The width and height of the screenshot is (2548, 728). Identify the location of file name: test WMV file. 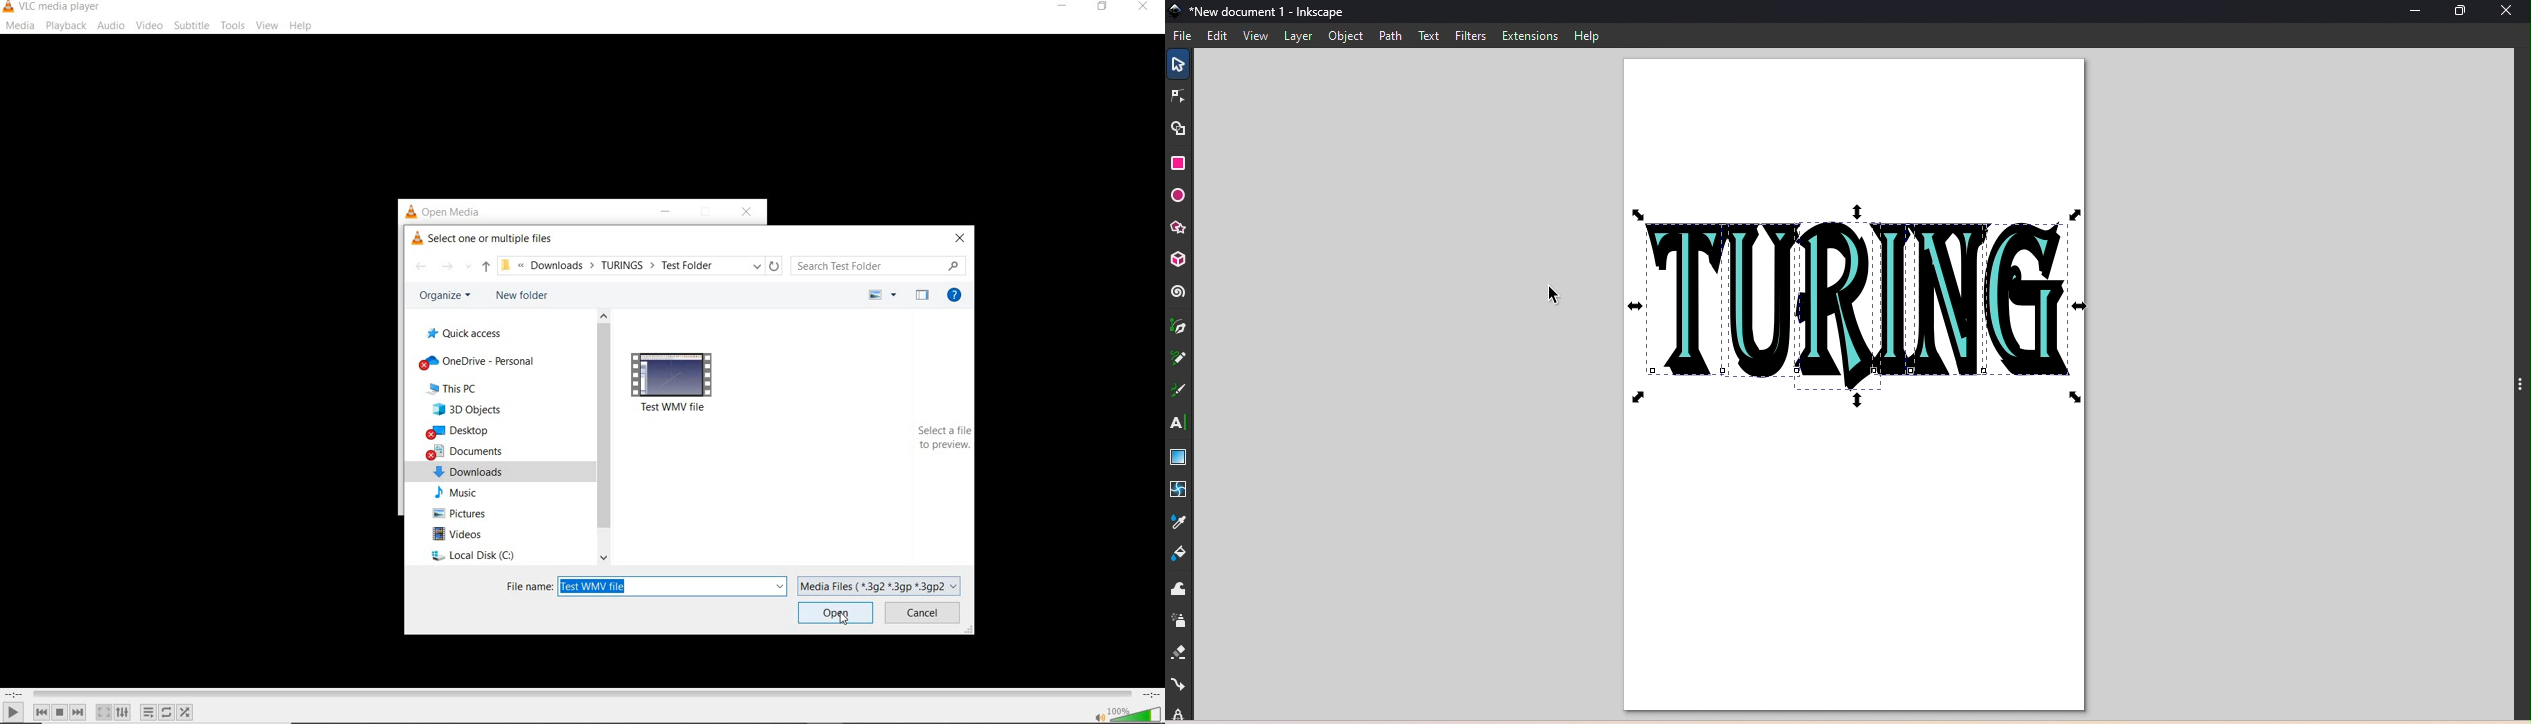
(642, 586).